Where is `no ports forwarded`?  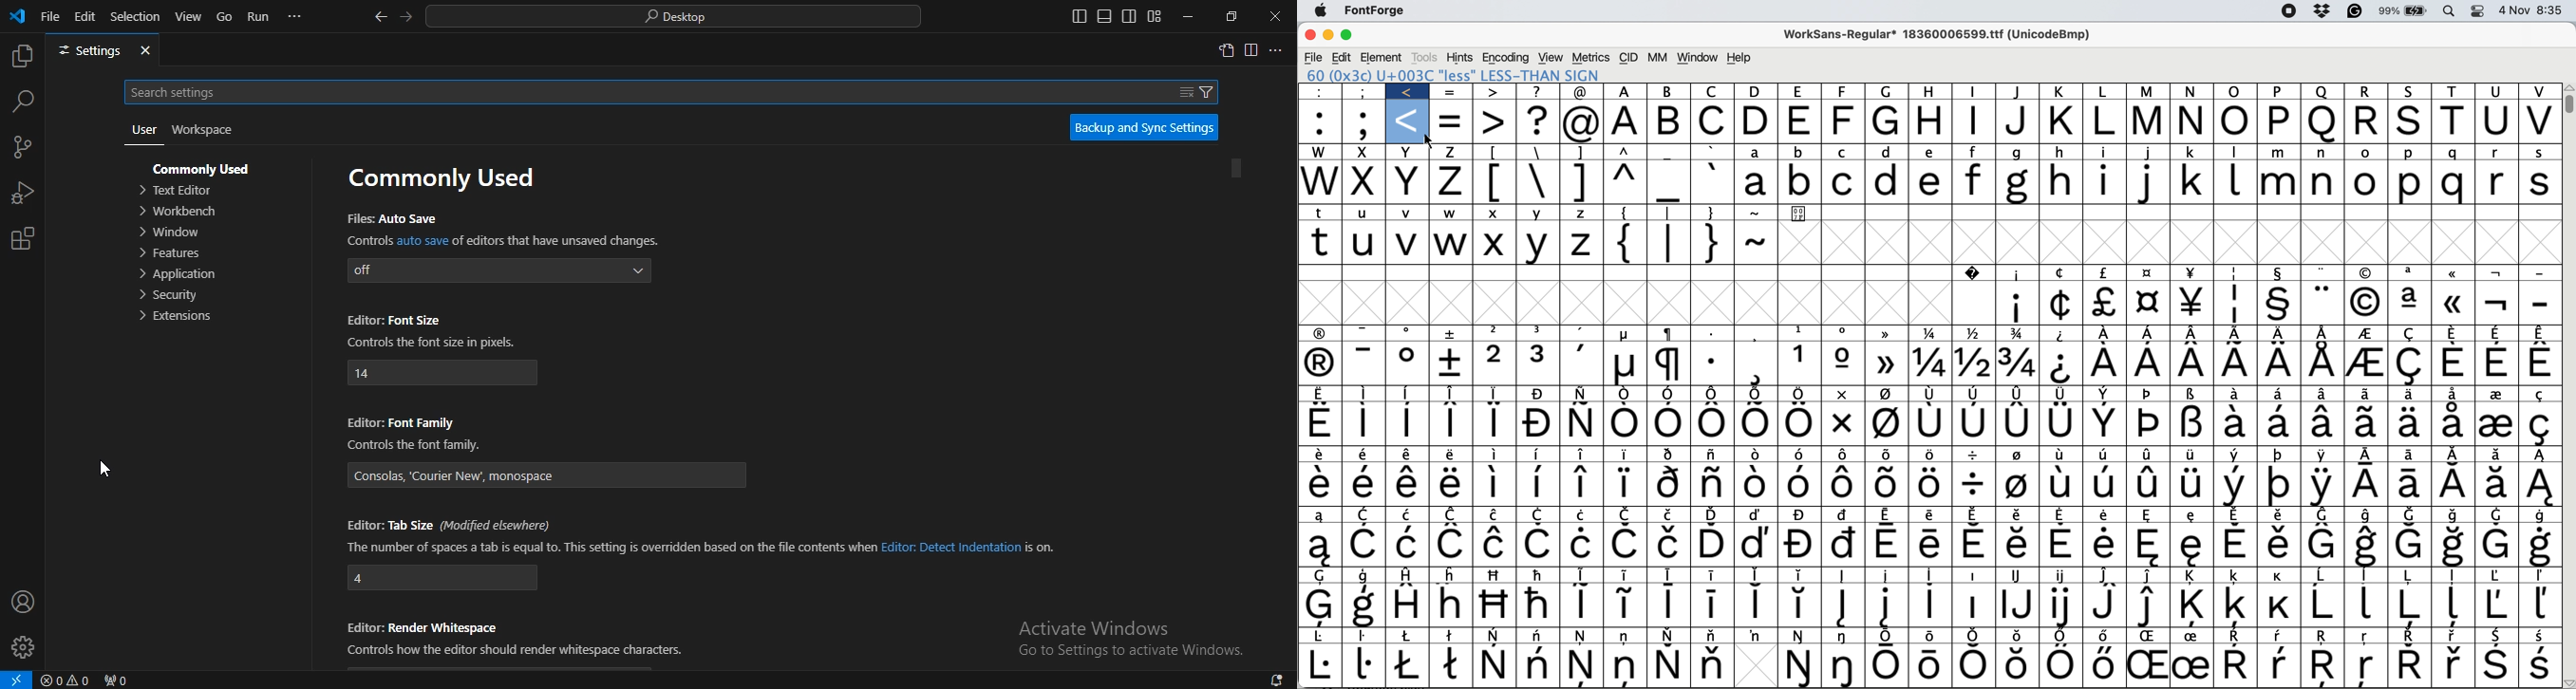
no ports forwarded is located at coordinates (115, 680).